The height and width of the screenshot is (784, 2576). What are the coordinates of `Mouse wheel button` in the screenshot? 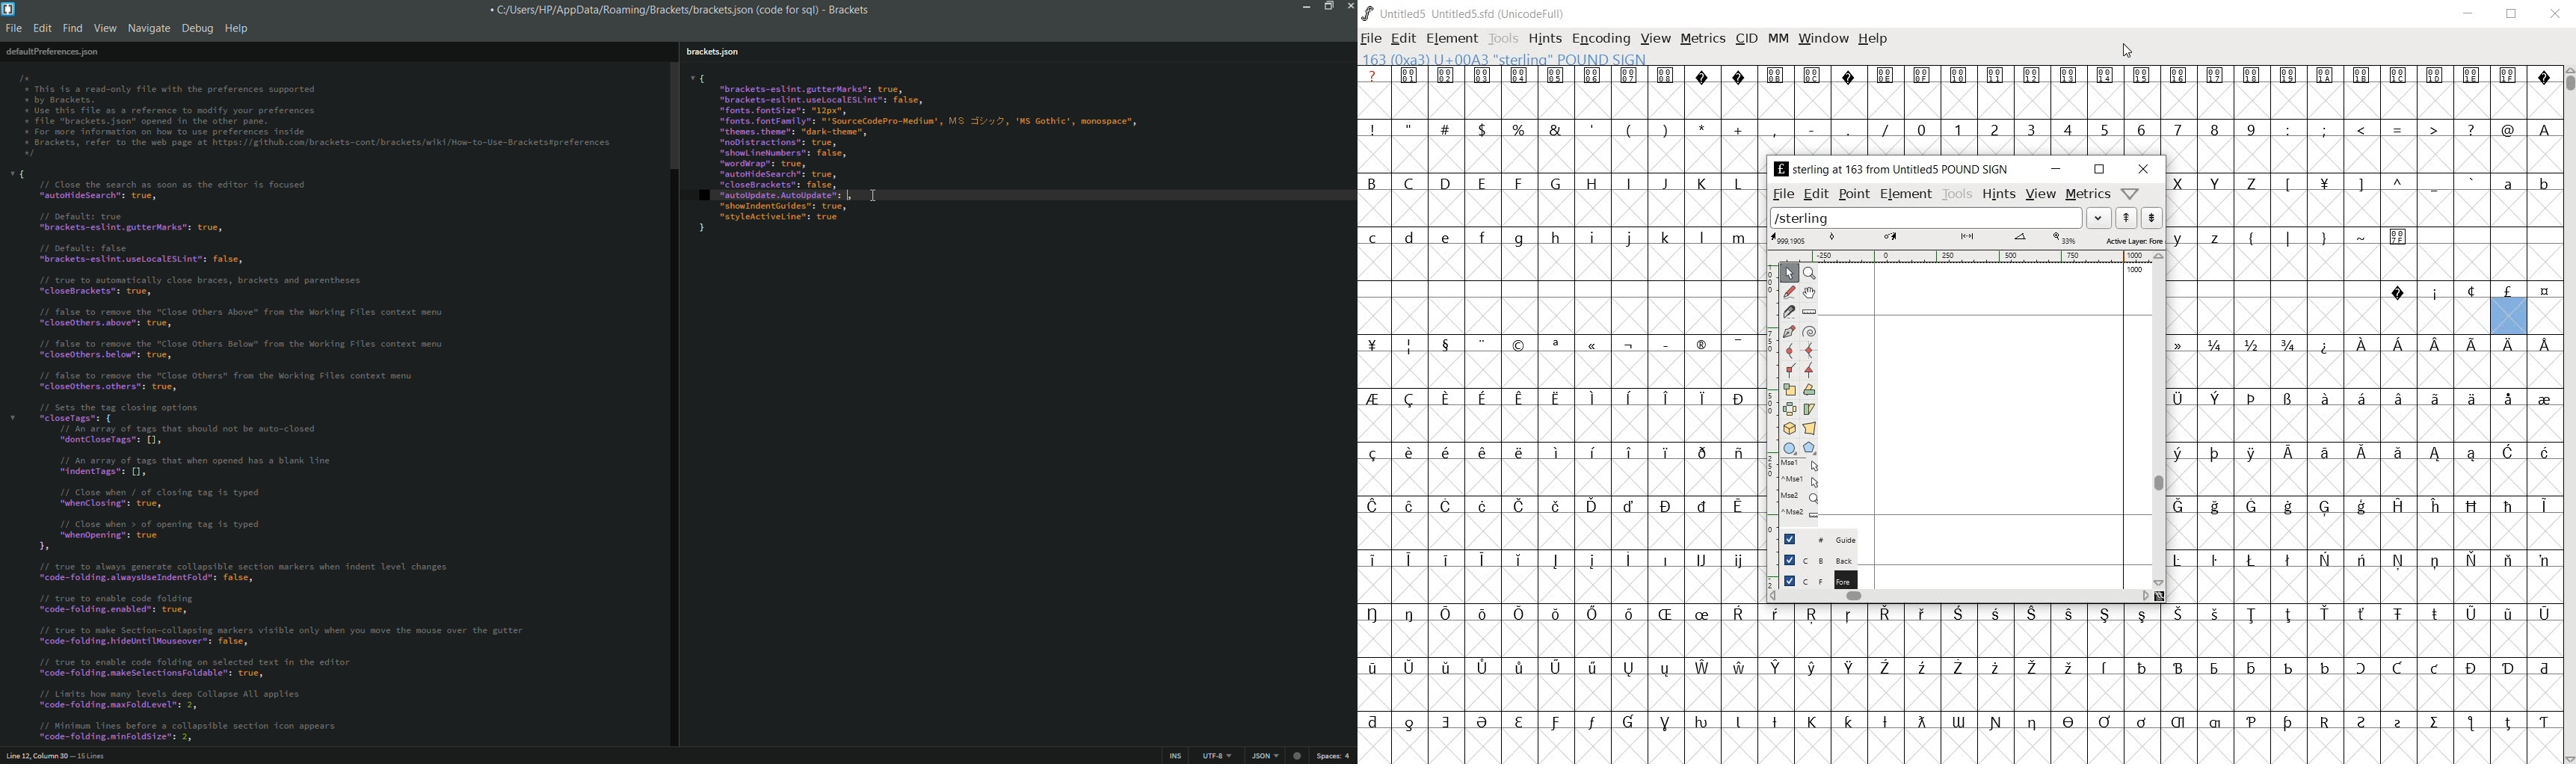 It's located at (1803, 497).